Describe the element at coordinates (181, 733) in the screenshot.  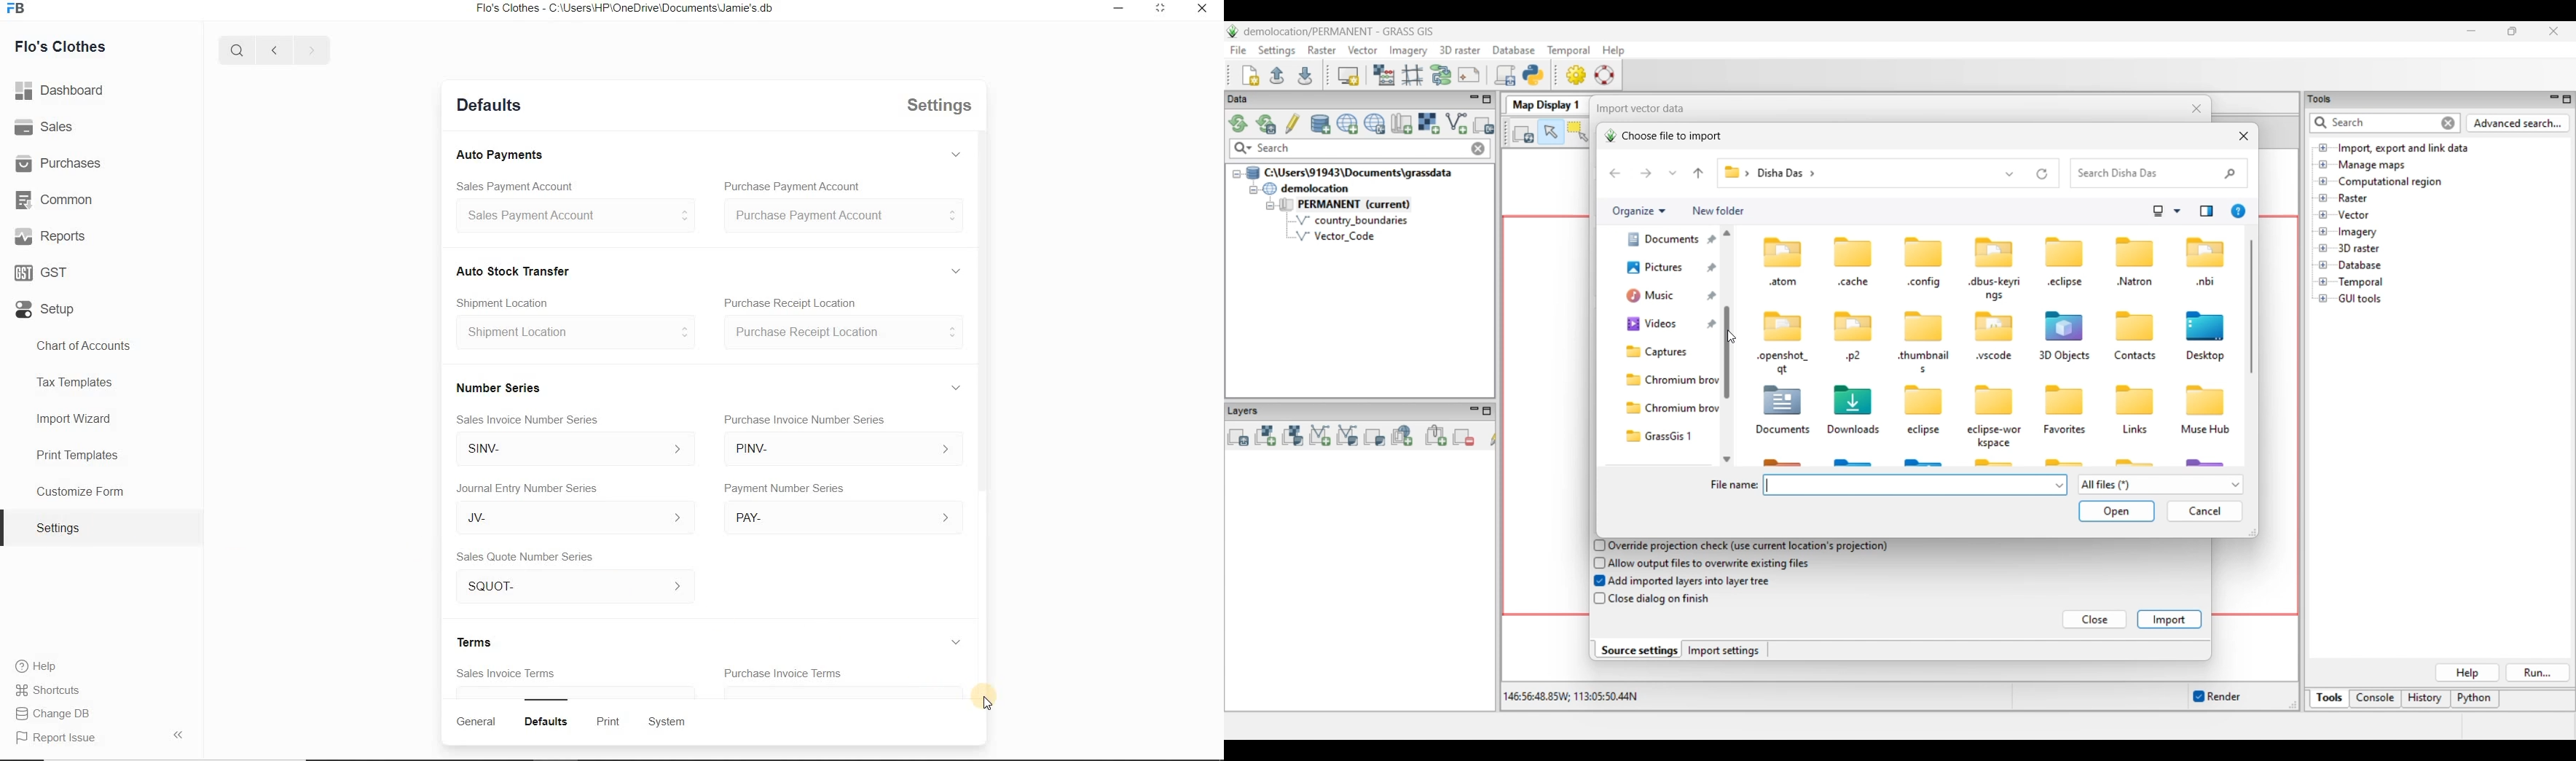
I see `Arrow` at that location.